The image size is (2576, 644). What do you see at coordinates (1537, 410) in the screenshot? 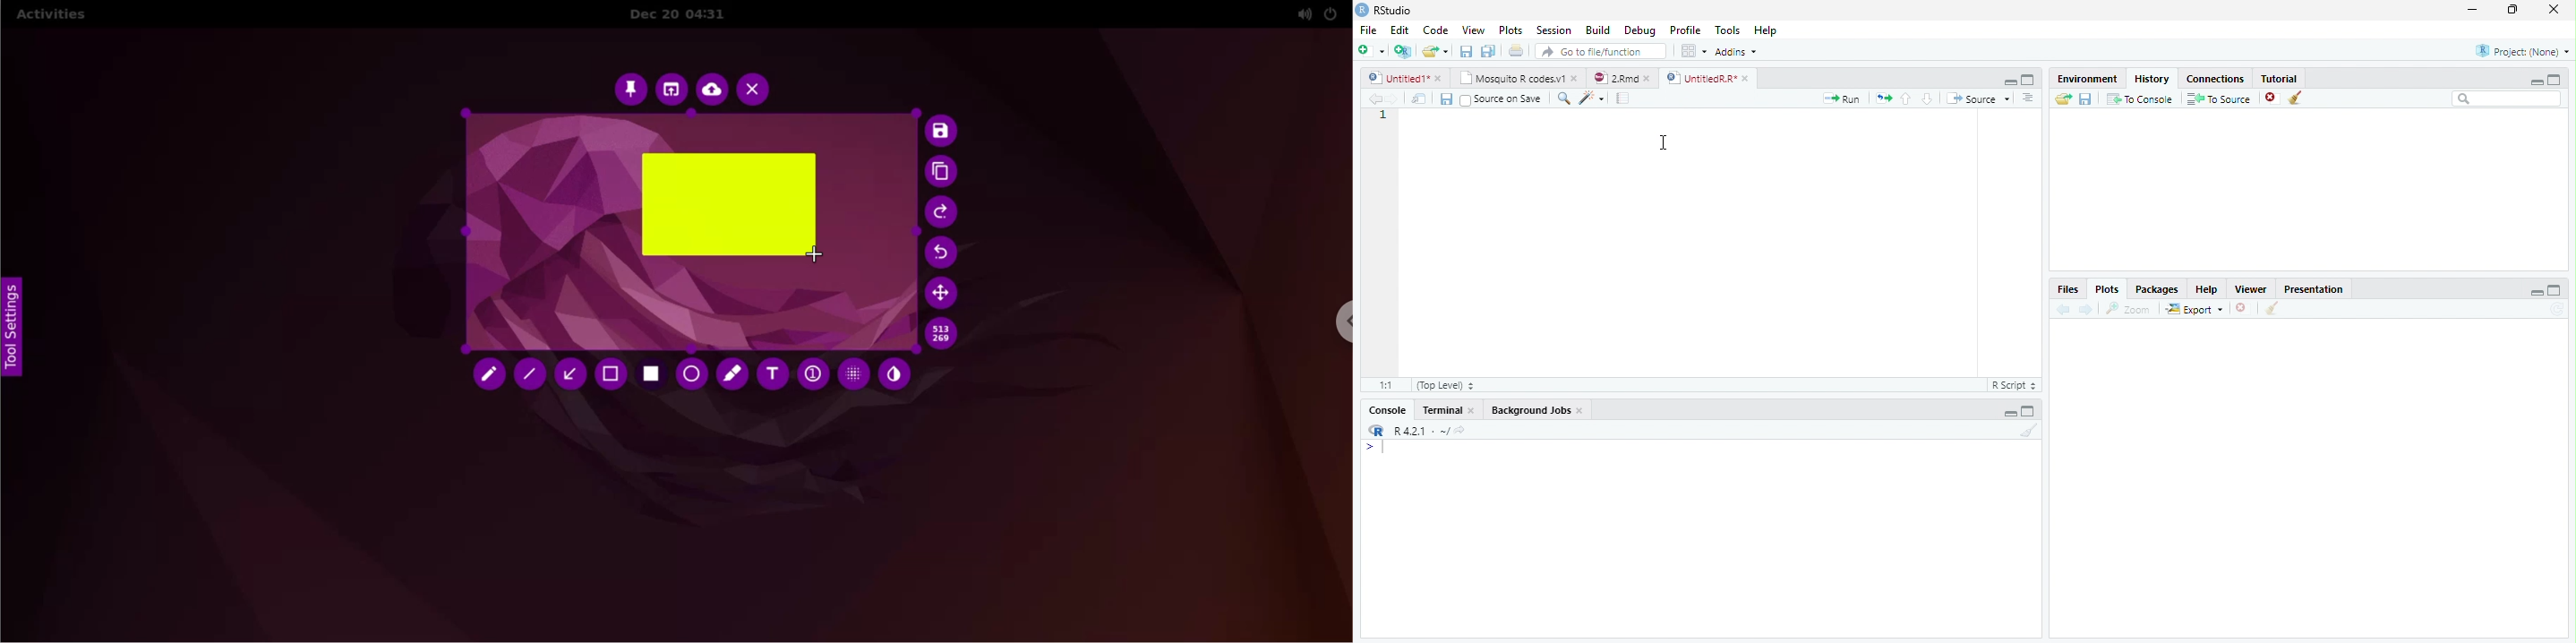
I see `Background jobs` at bounding box center [1537, 410].